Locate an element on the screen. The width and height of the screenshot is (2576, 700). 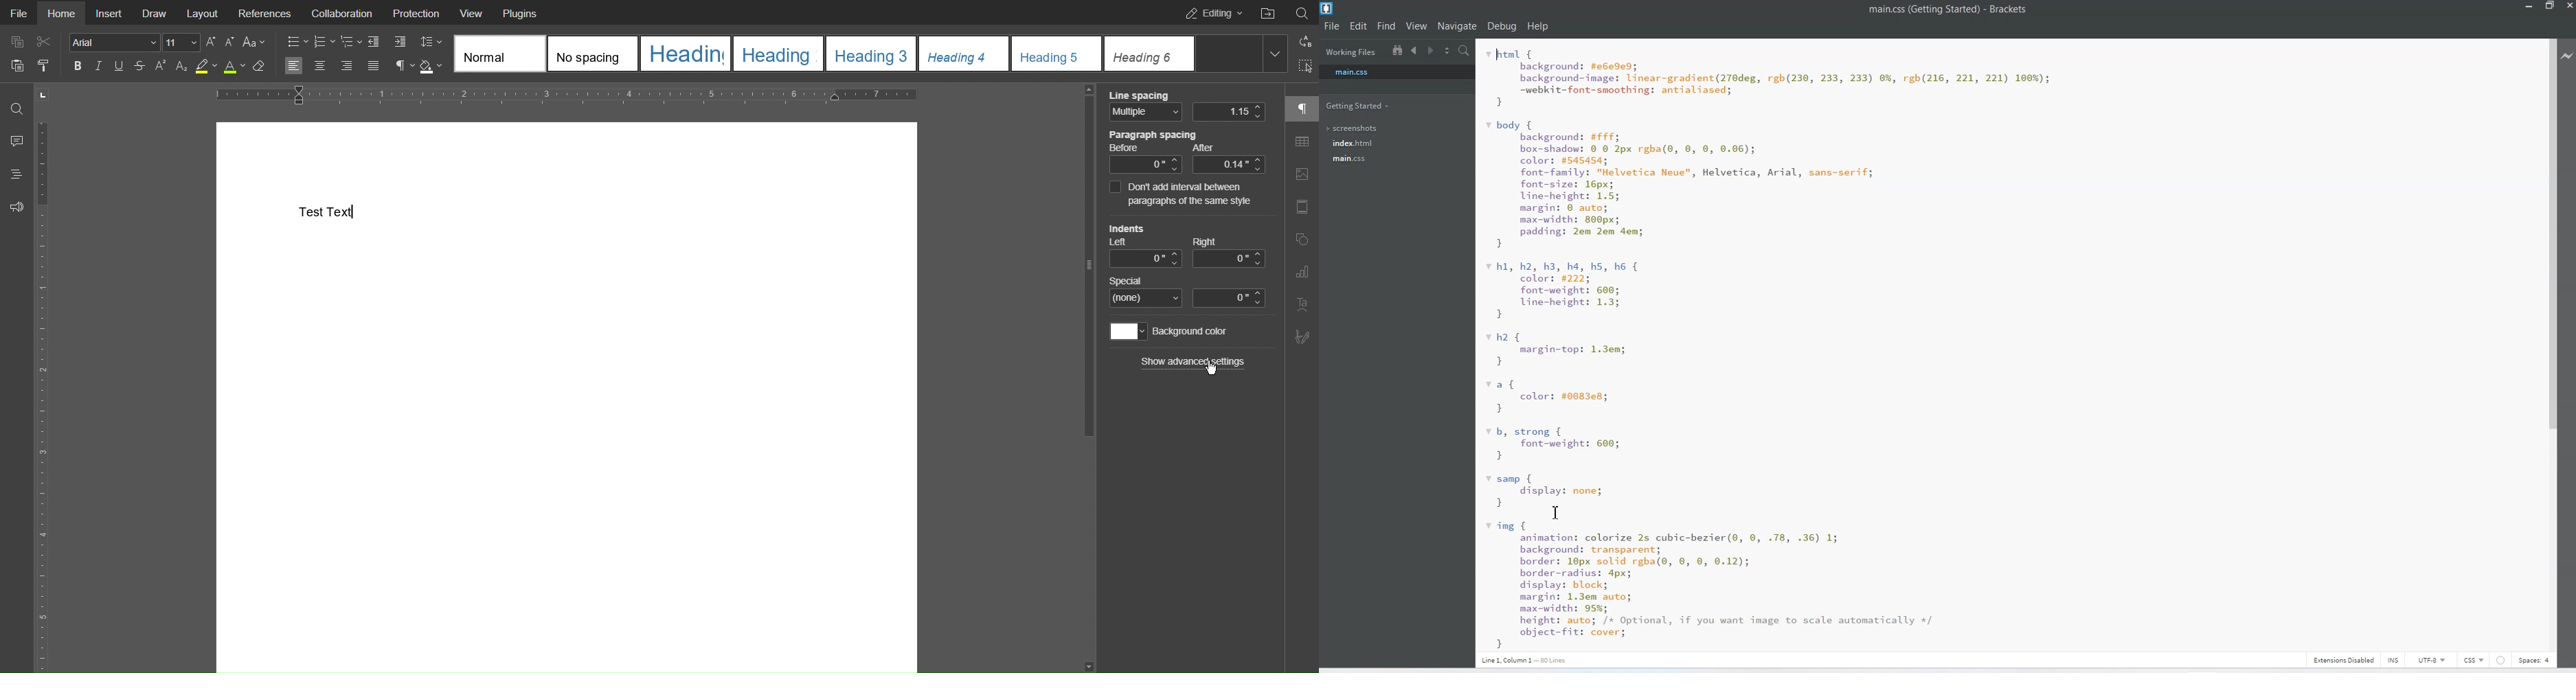
Fill Color is located at coordinates (431, 67).